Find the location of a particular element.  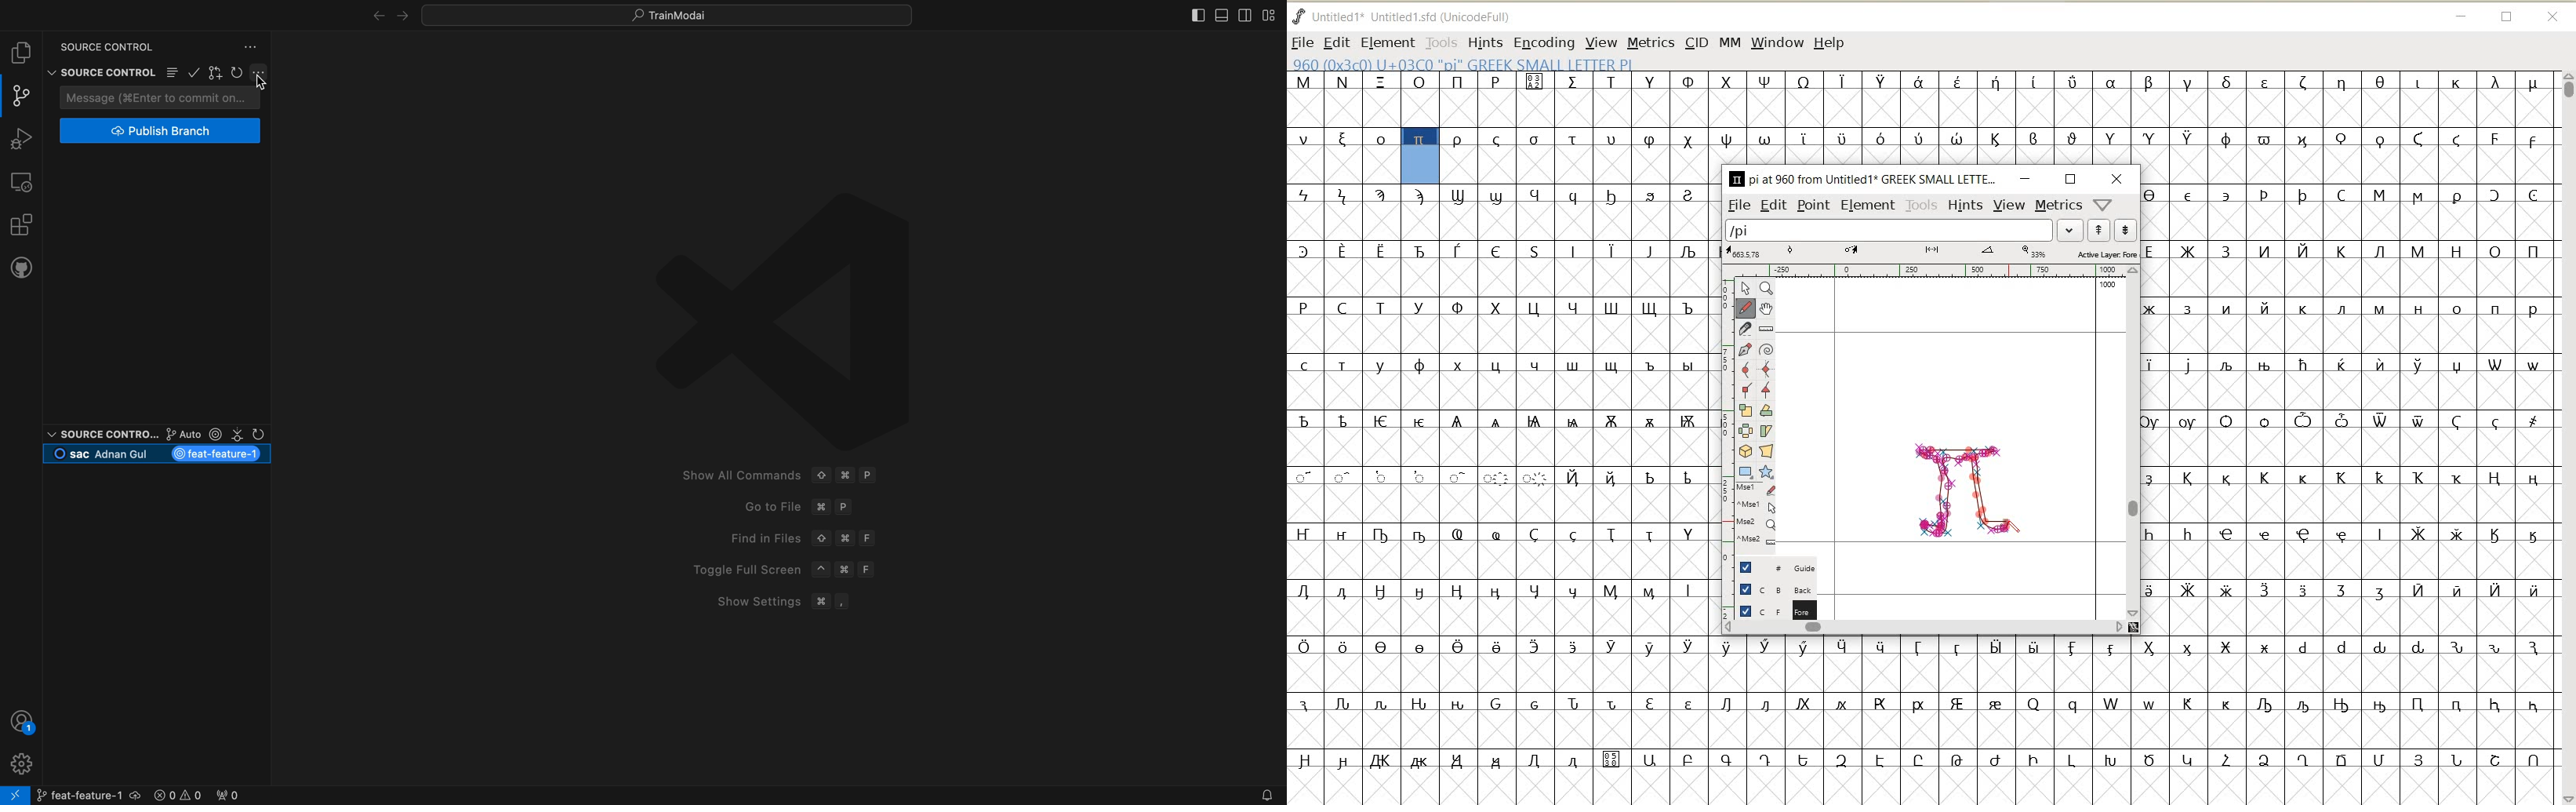

RESTORE is located at coordinates (2507, 18).